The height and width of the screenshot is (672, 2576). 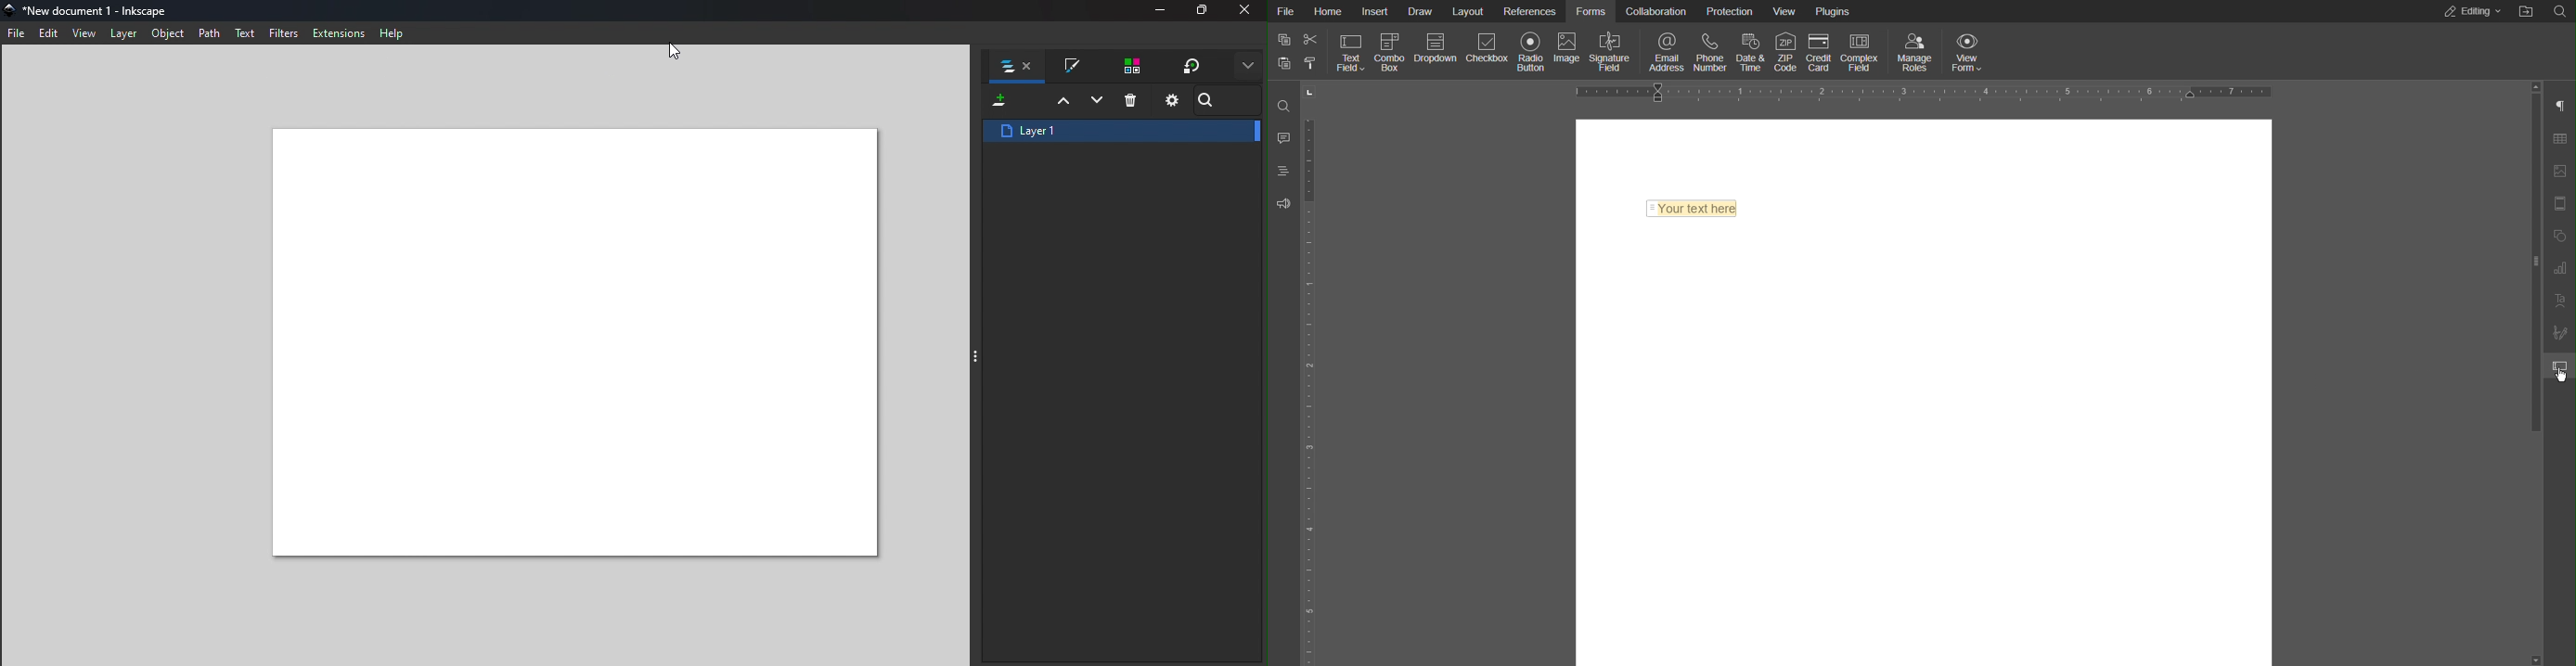 What do you see at coordinates (1613, 51) in the screenshot?
I see `Signature Field` at bounding box center [1613, 51].